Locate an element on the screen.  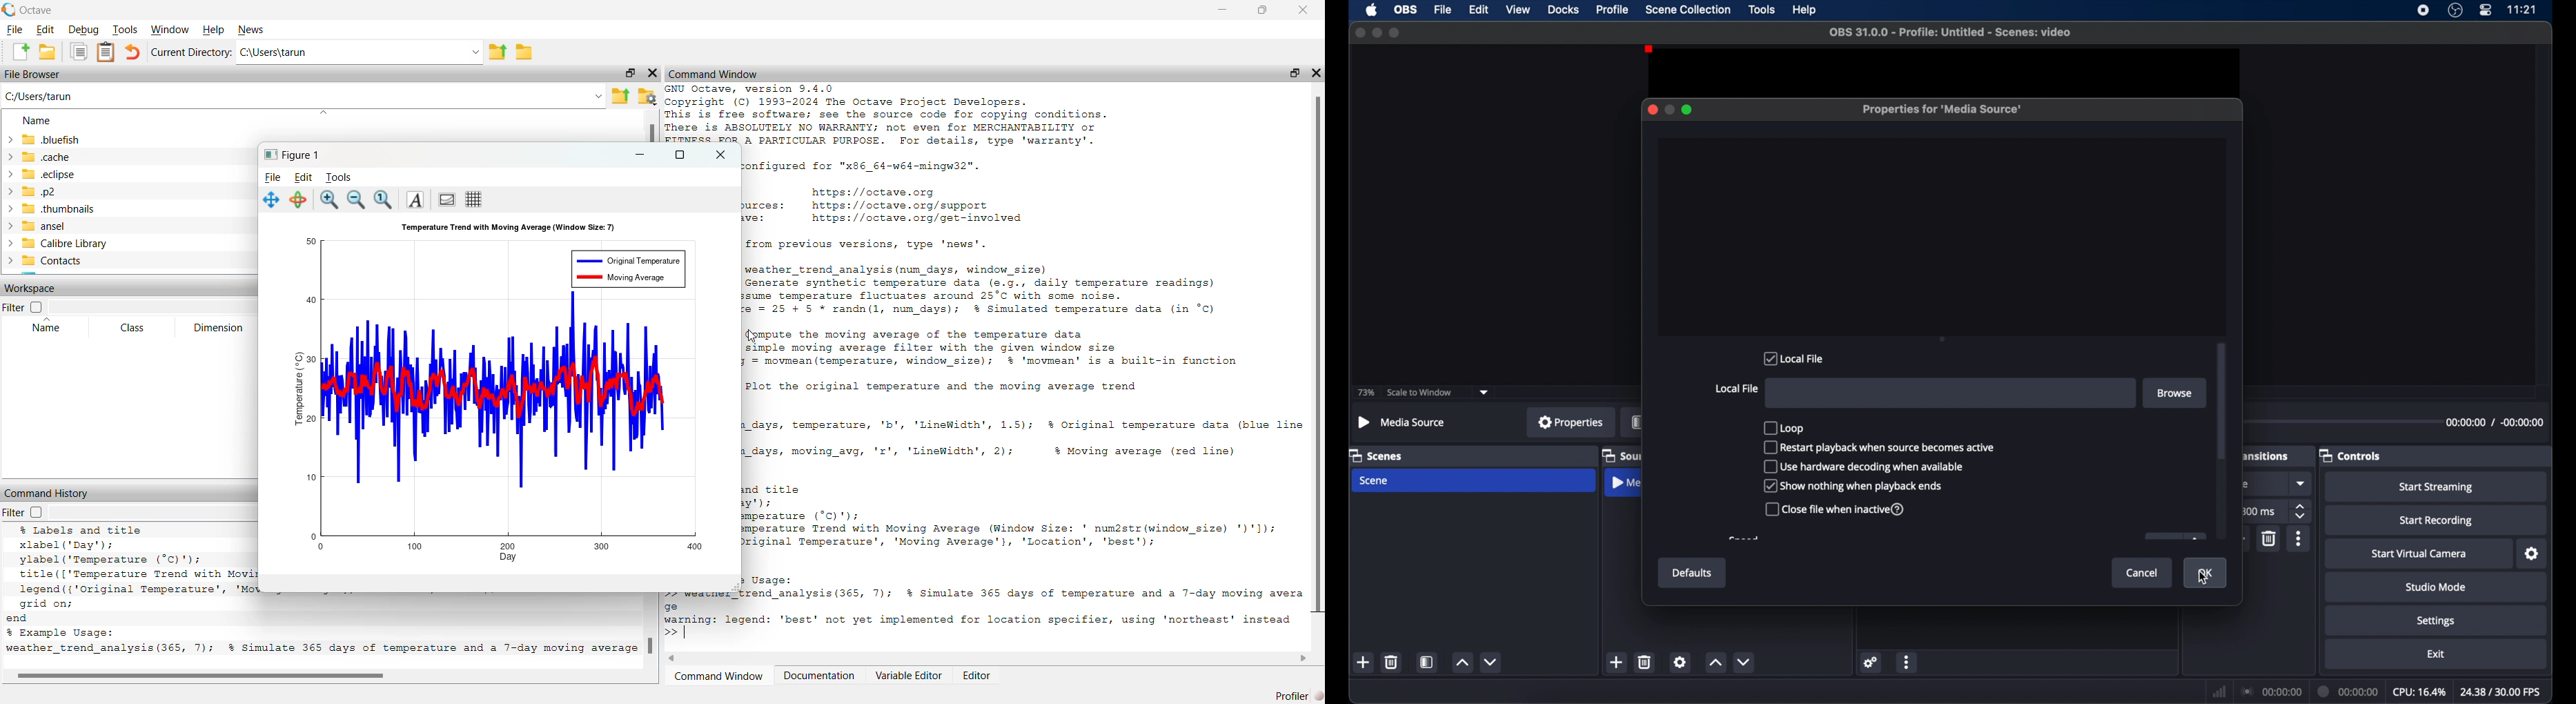
obscure text is located at coordinates (1743, 538).